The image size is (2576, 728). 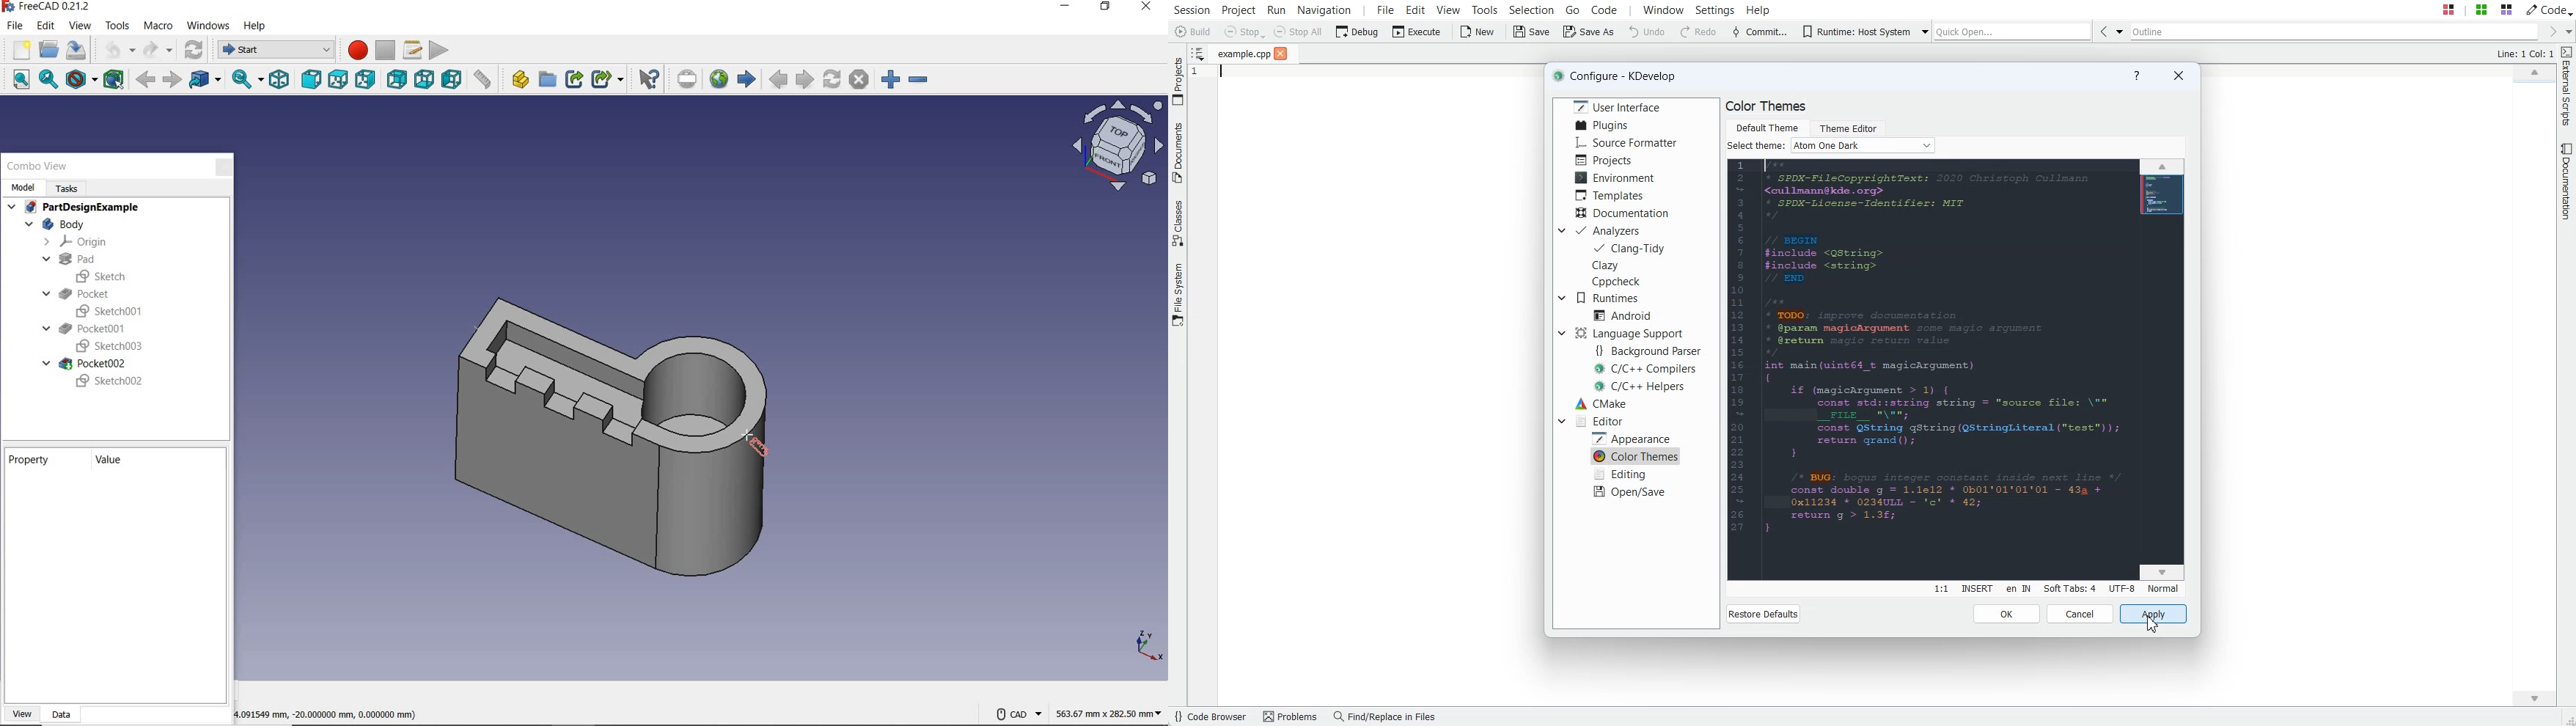 I want to click on undo, so click(x=115, y=51).